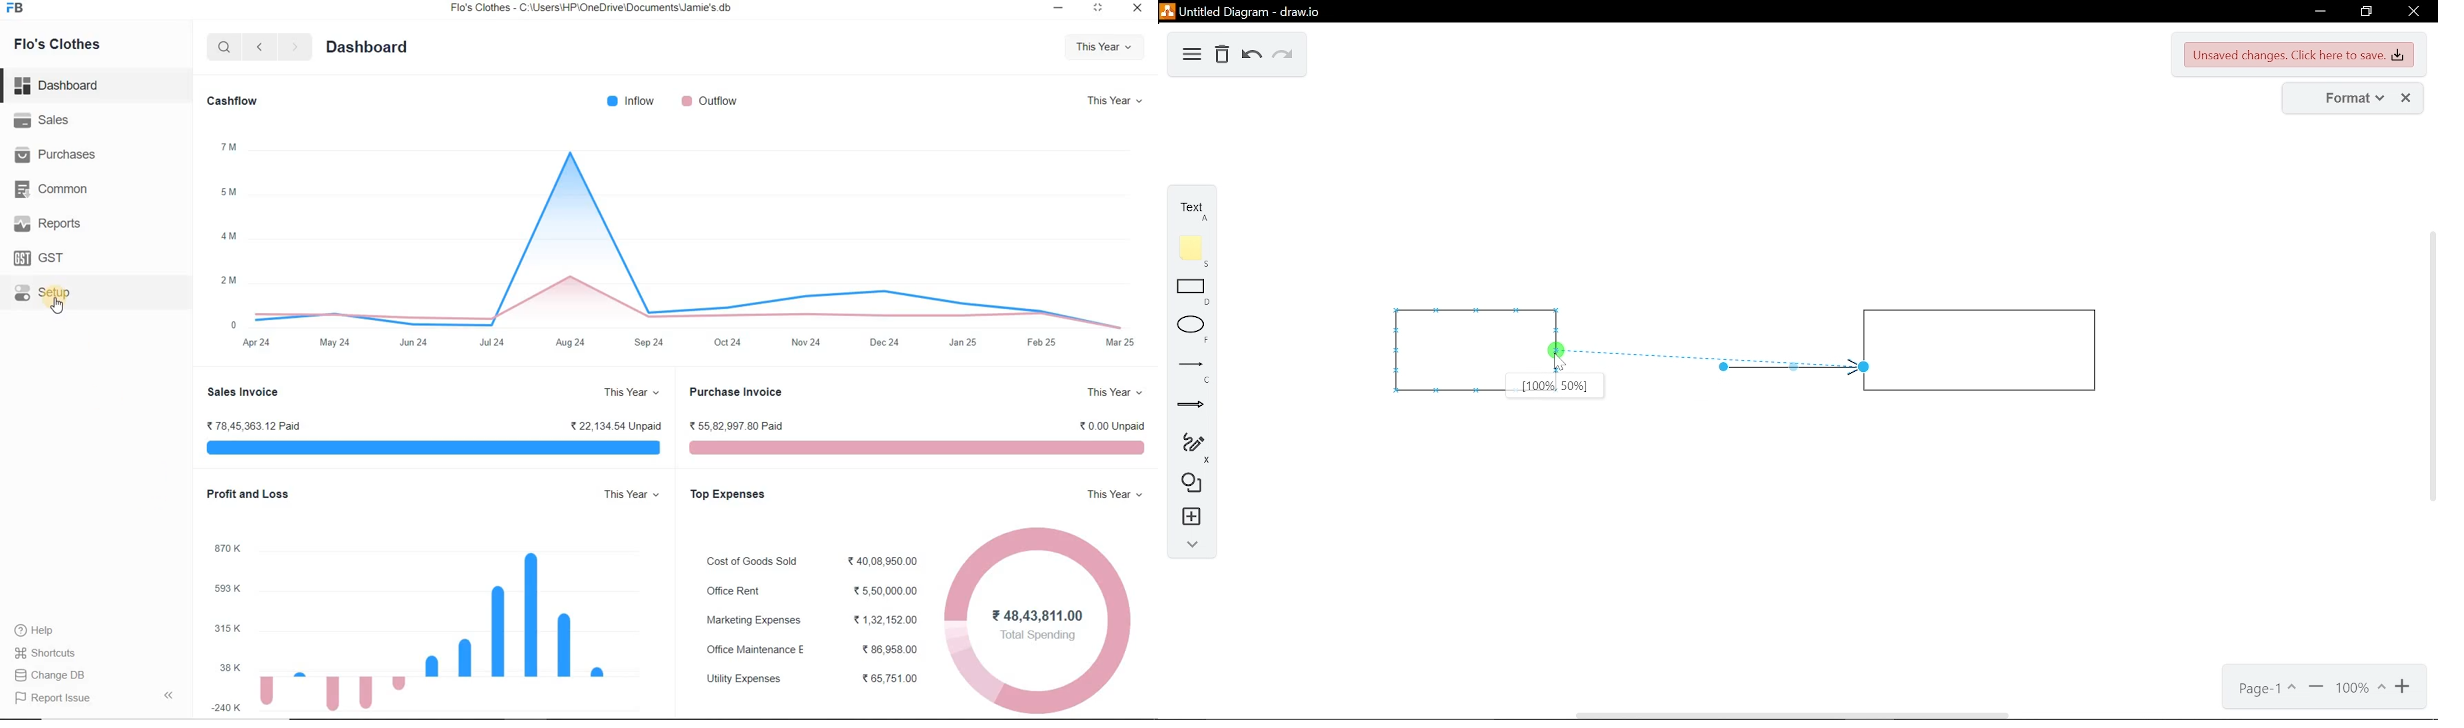 The image size is (2464, 728). I want to click on Forward, so click(296, 47).